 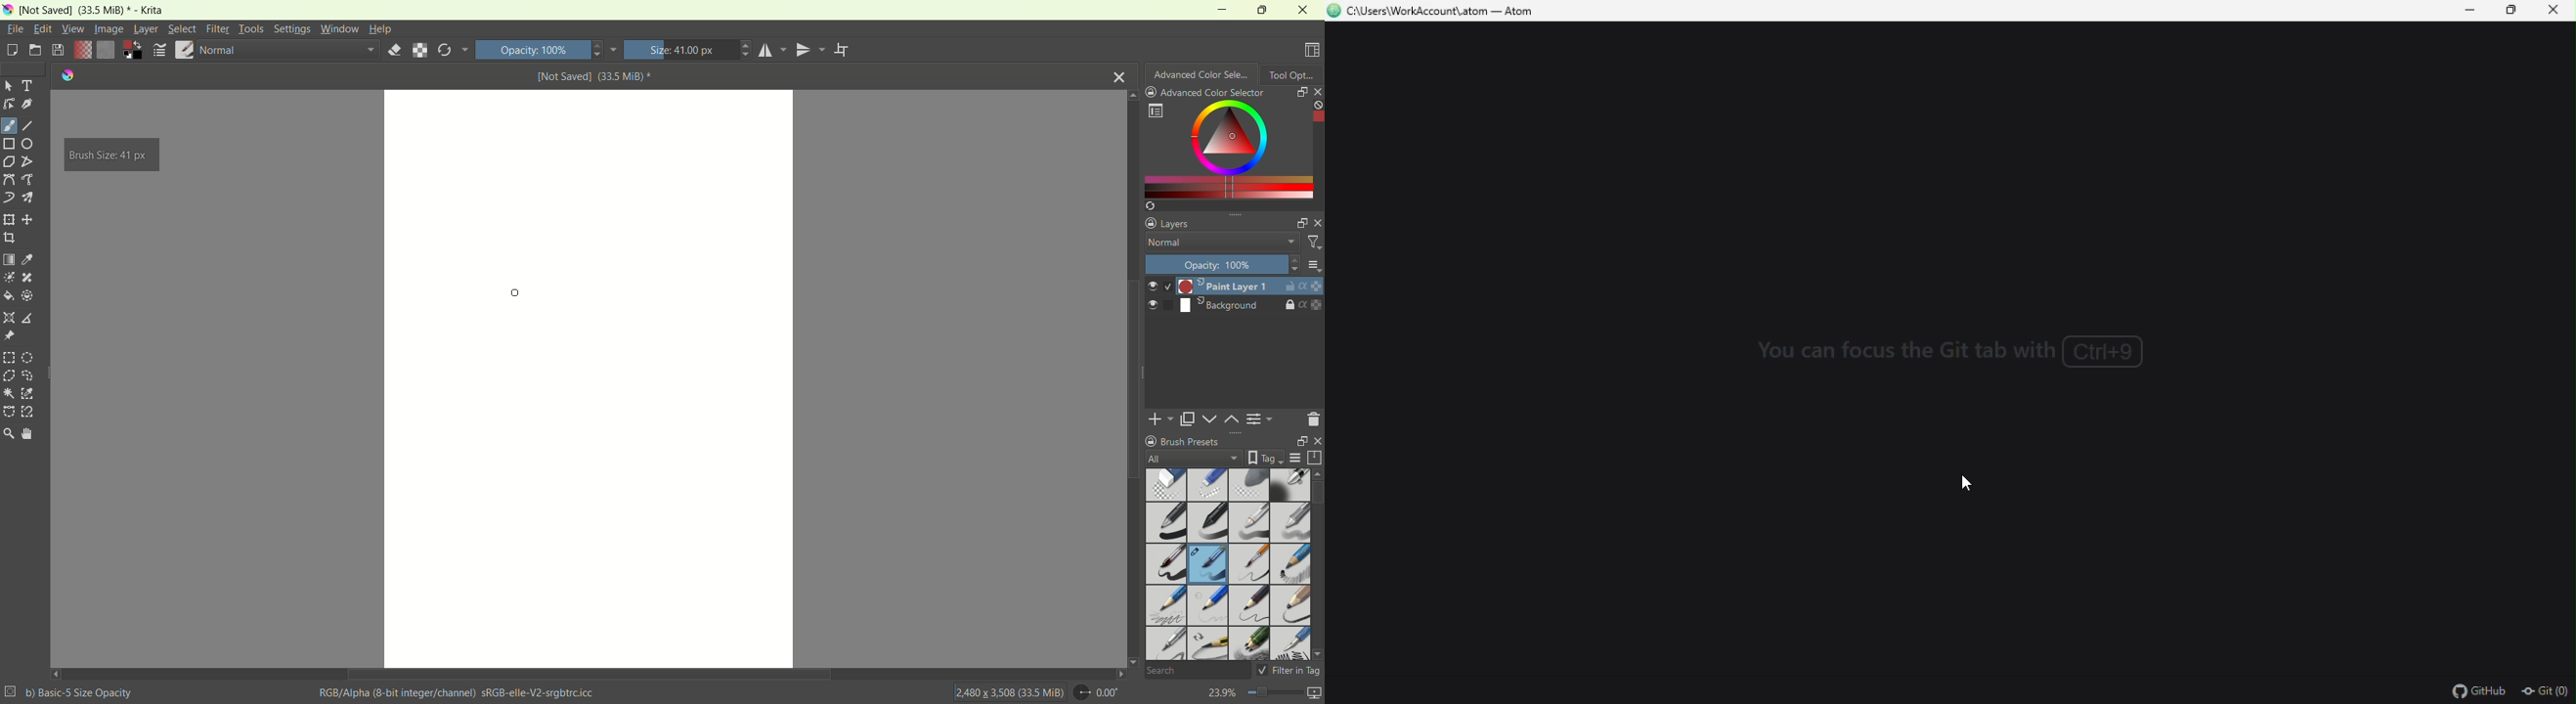 I want to click on pencil 2b, so click(x=1164, y=607).